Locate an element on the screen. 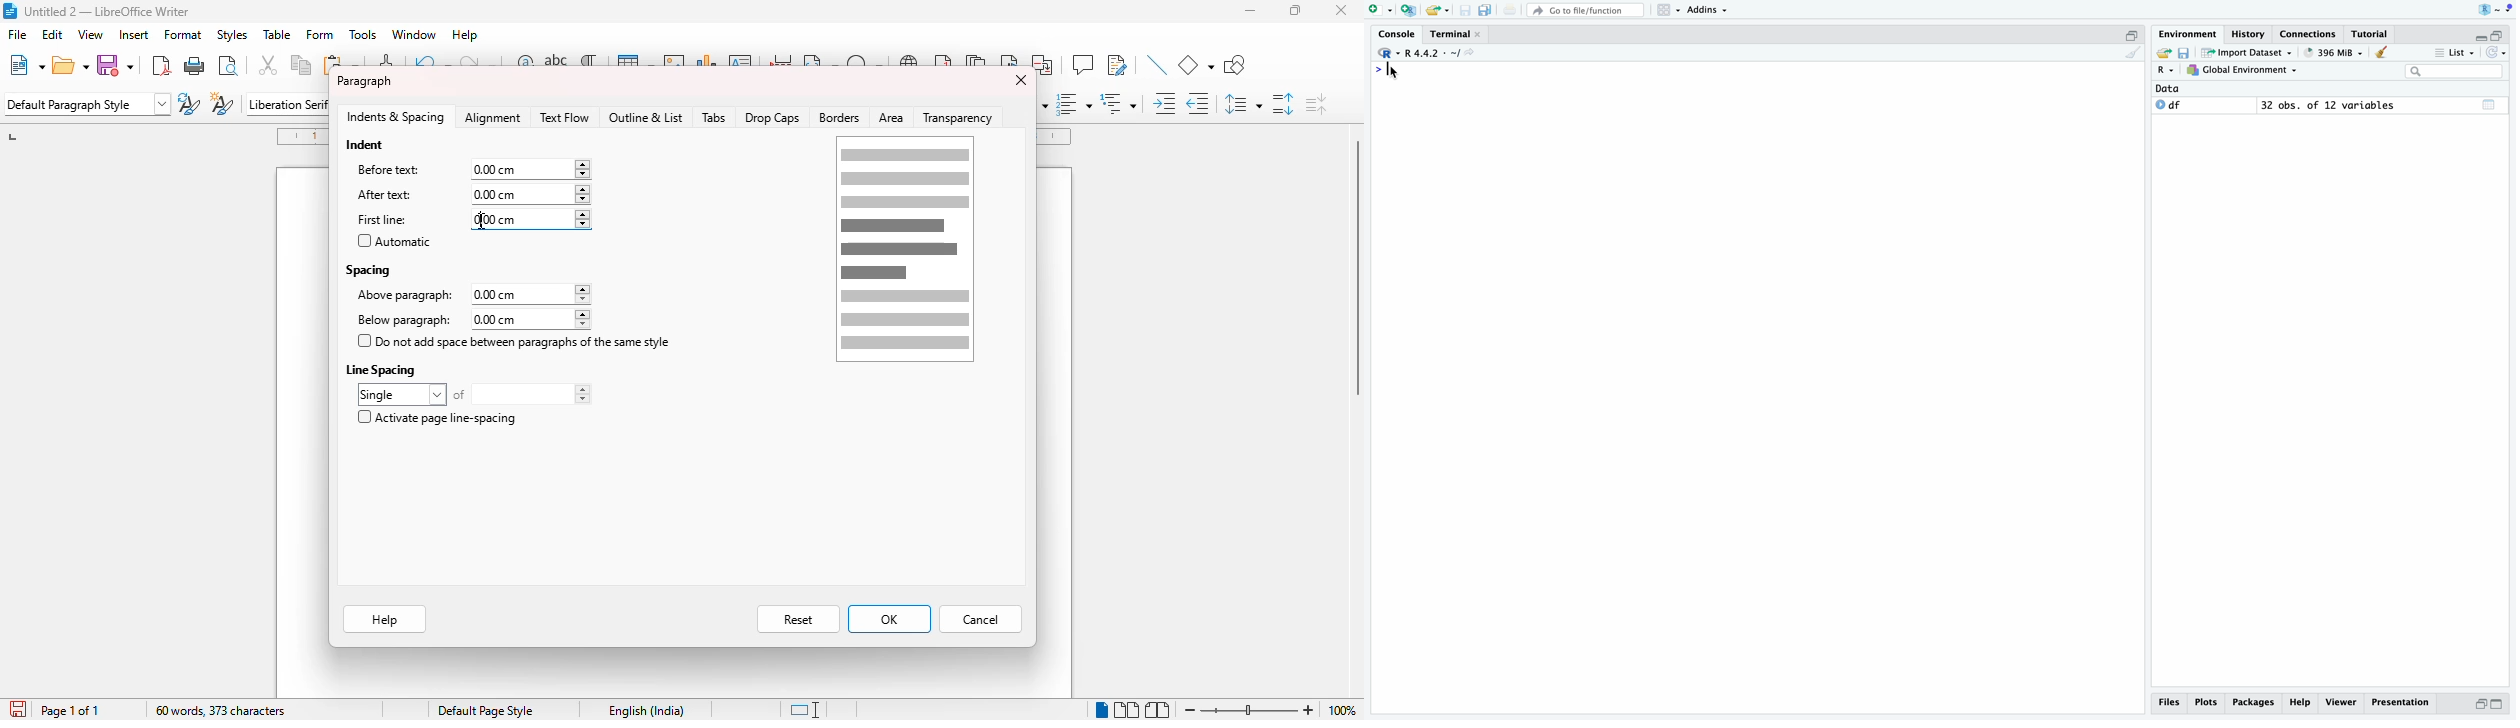 Image resolution: width=2520 pixels, height=728 pixels.  is located at coordinates (2254, 704).